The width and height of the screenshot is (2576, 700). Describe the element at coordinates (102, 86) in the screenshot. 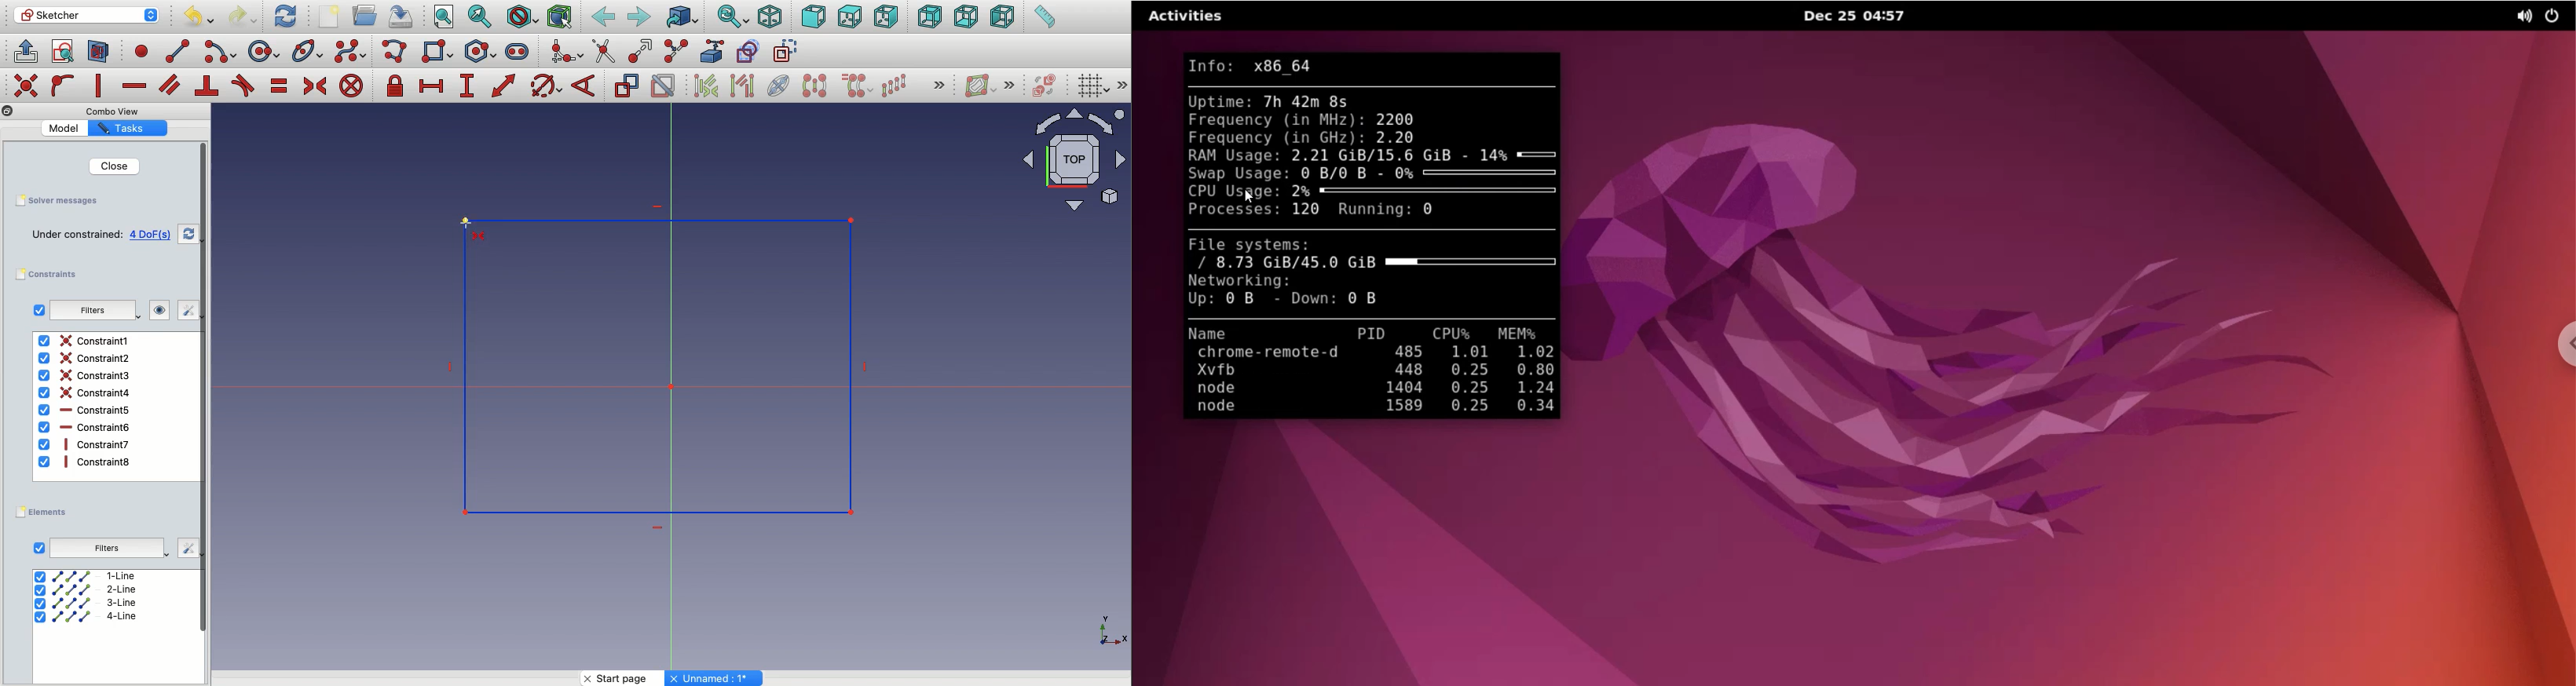

I see `constrain vertically ` at that location.